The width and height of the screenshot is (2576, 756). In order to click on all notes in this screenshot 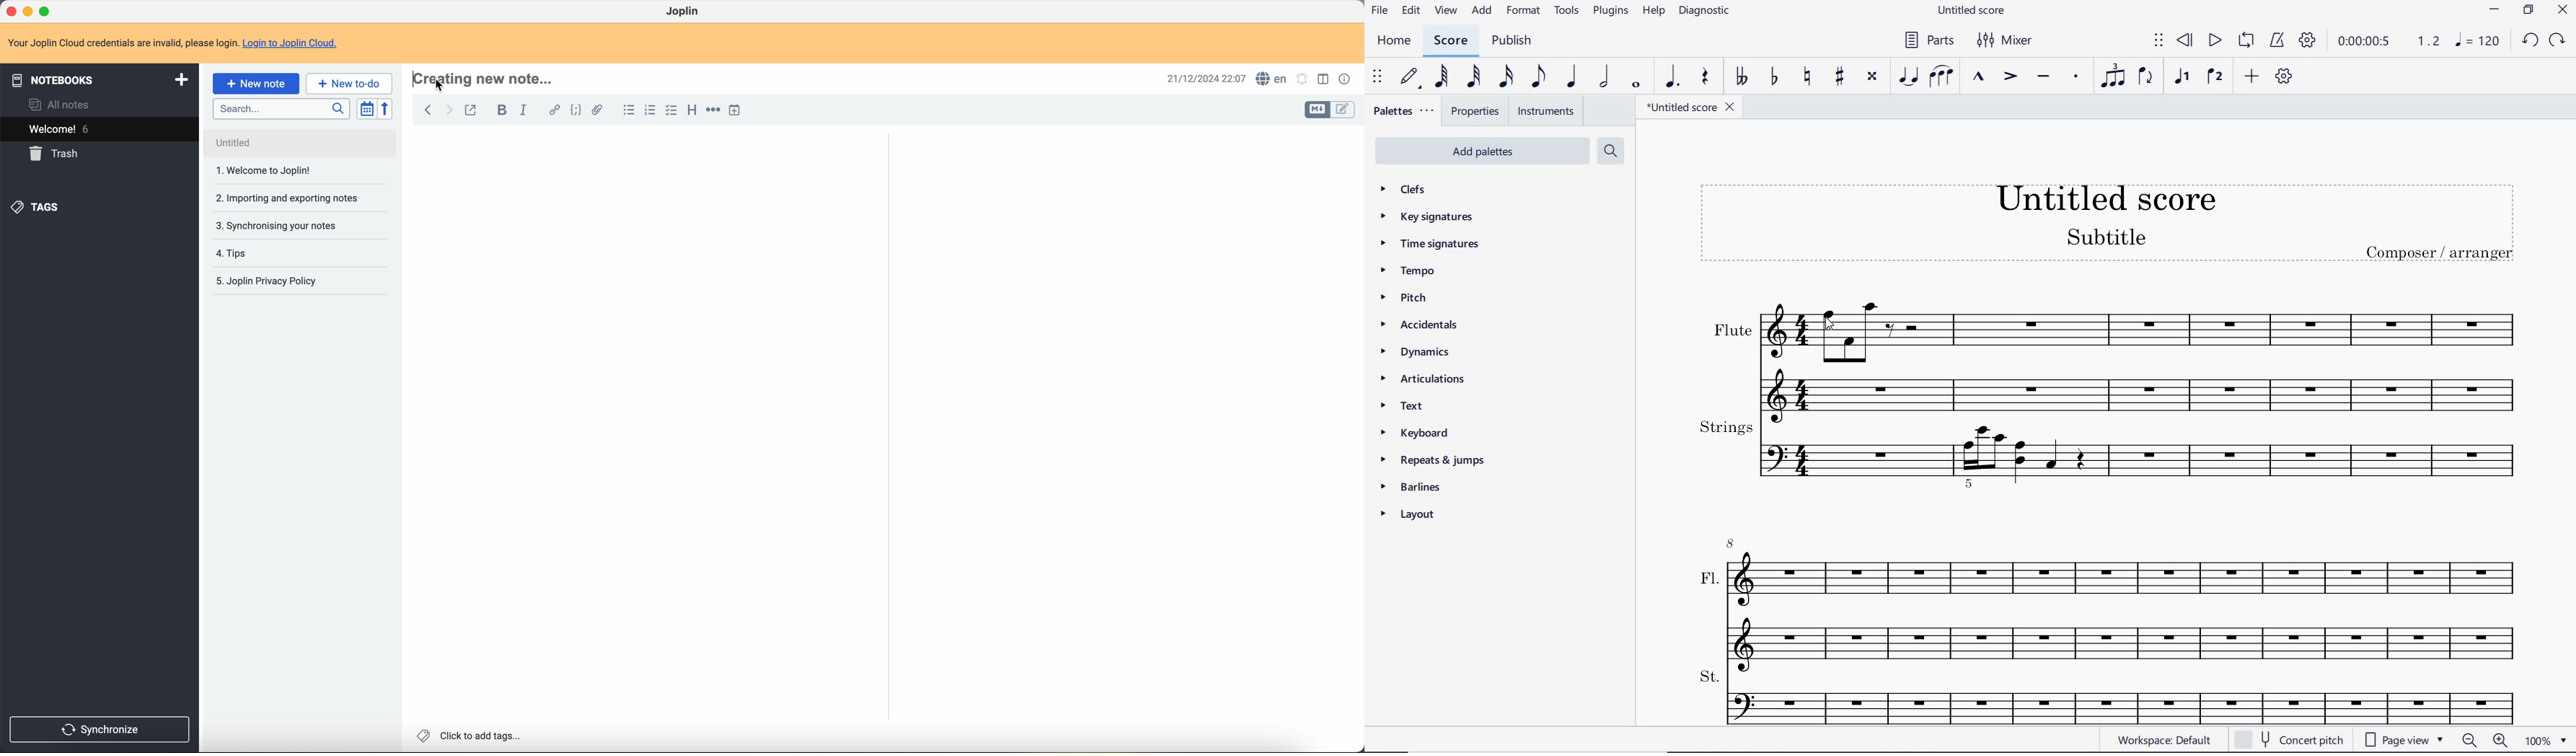, I will do `click(57, 105)`.